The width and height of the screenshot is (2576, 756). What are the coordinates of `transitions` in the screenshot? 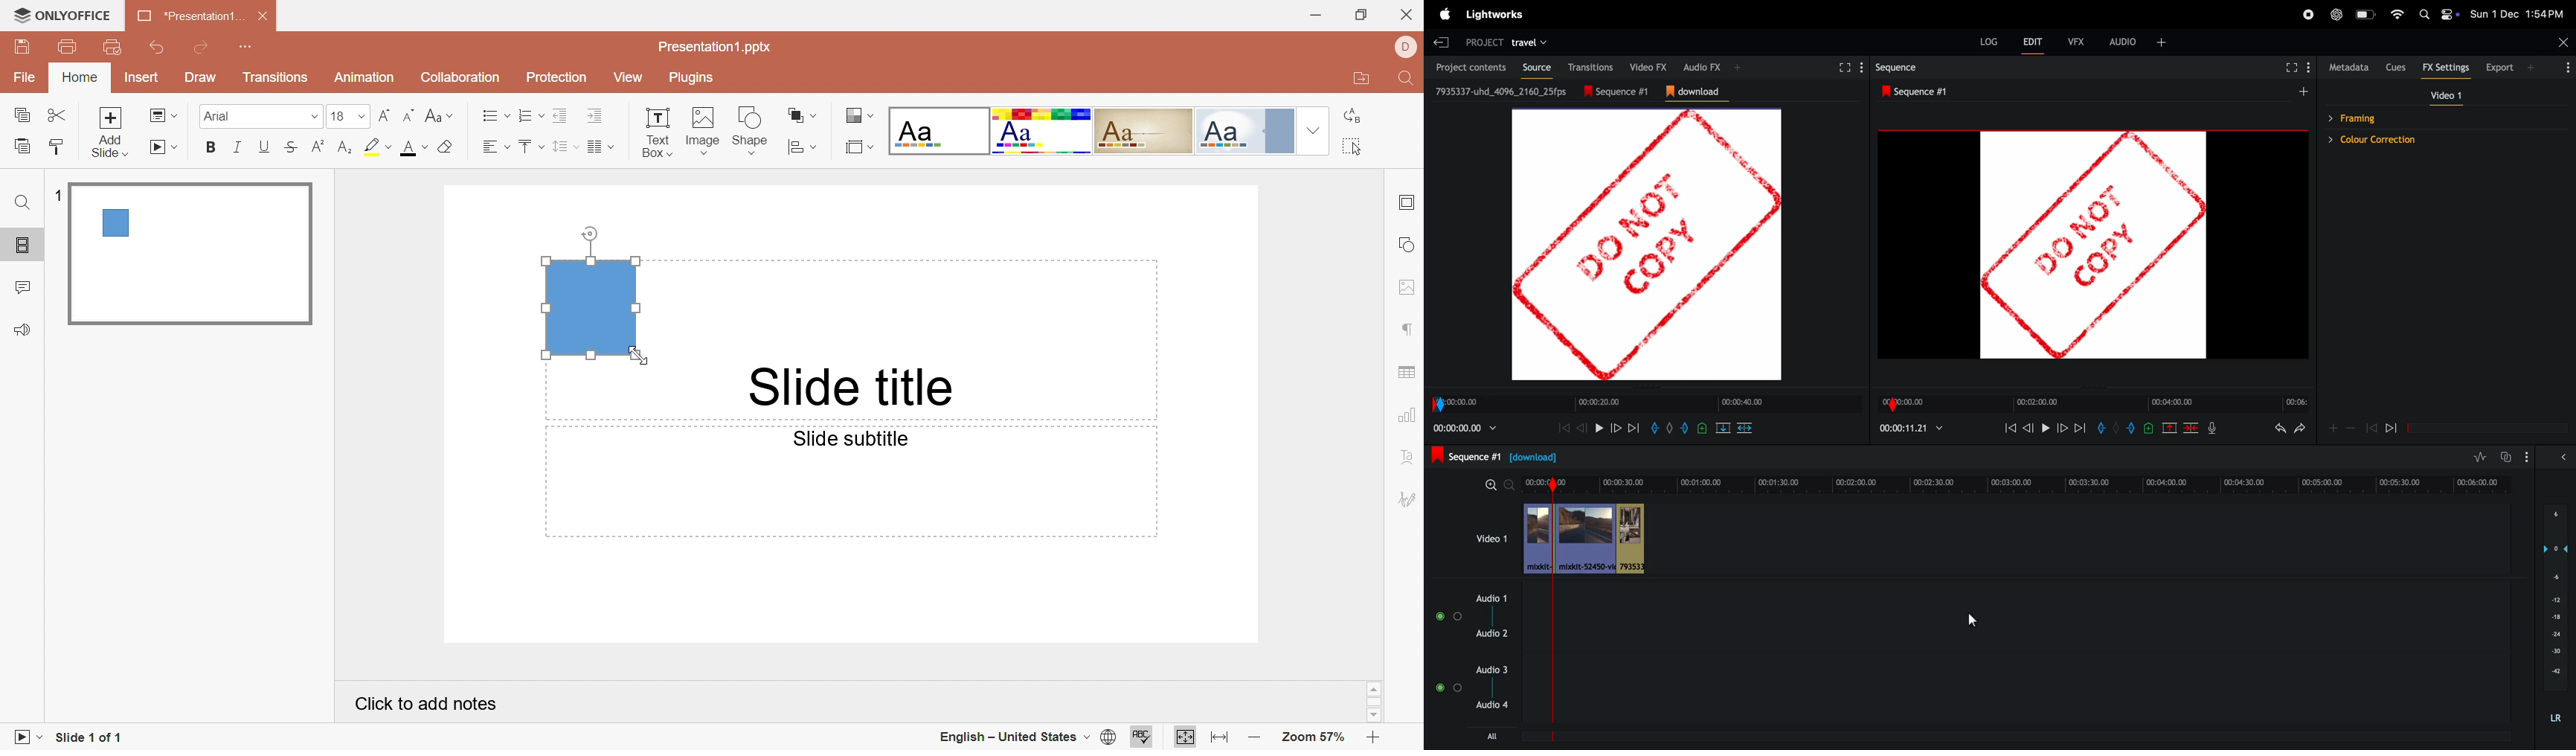 It's located at (1588, 67).